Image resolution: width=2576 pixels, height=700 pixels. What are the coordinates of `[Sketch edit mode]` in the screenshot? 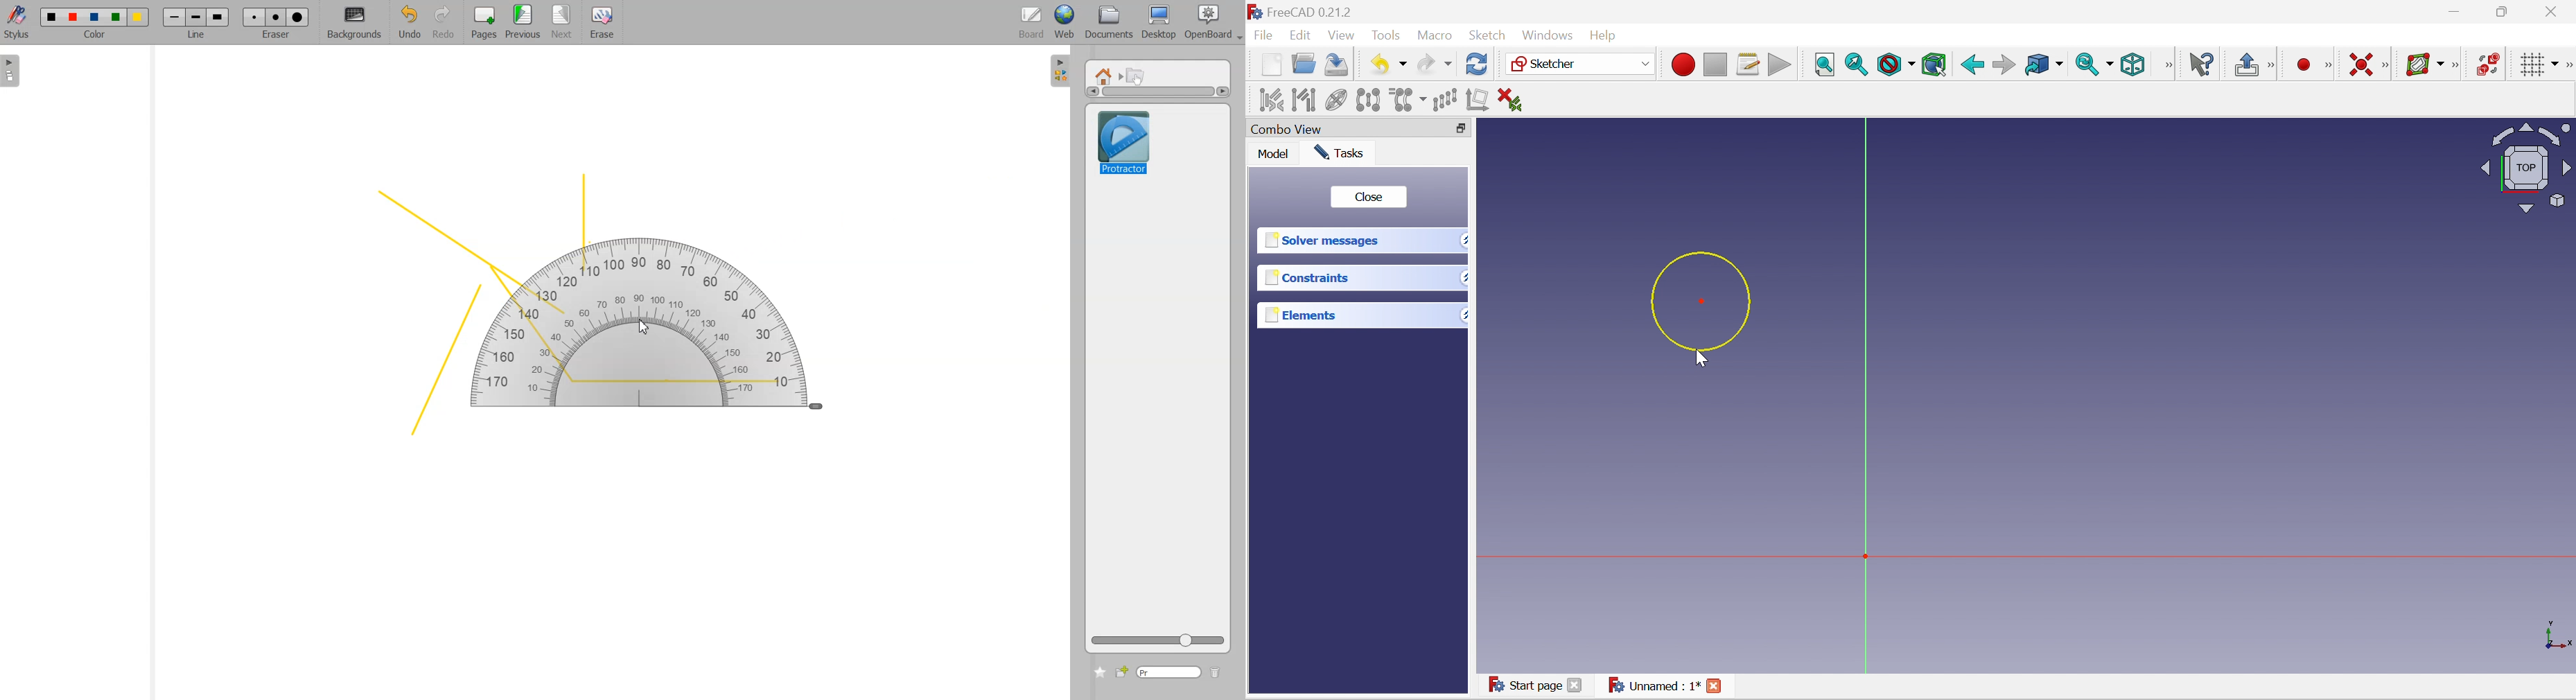 It's located at (2272, 66).